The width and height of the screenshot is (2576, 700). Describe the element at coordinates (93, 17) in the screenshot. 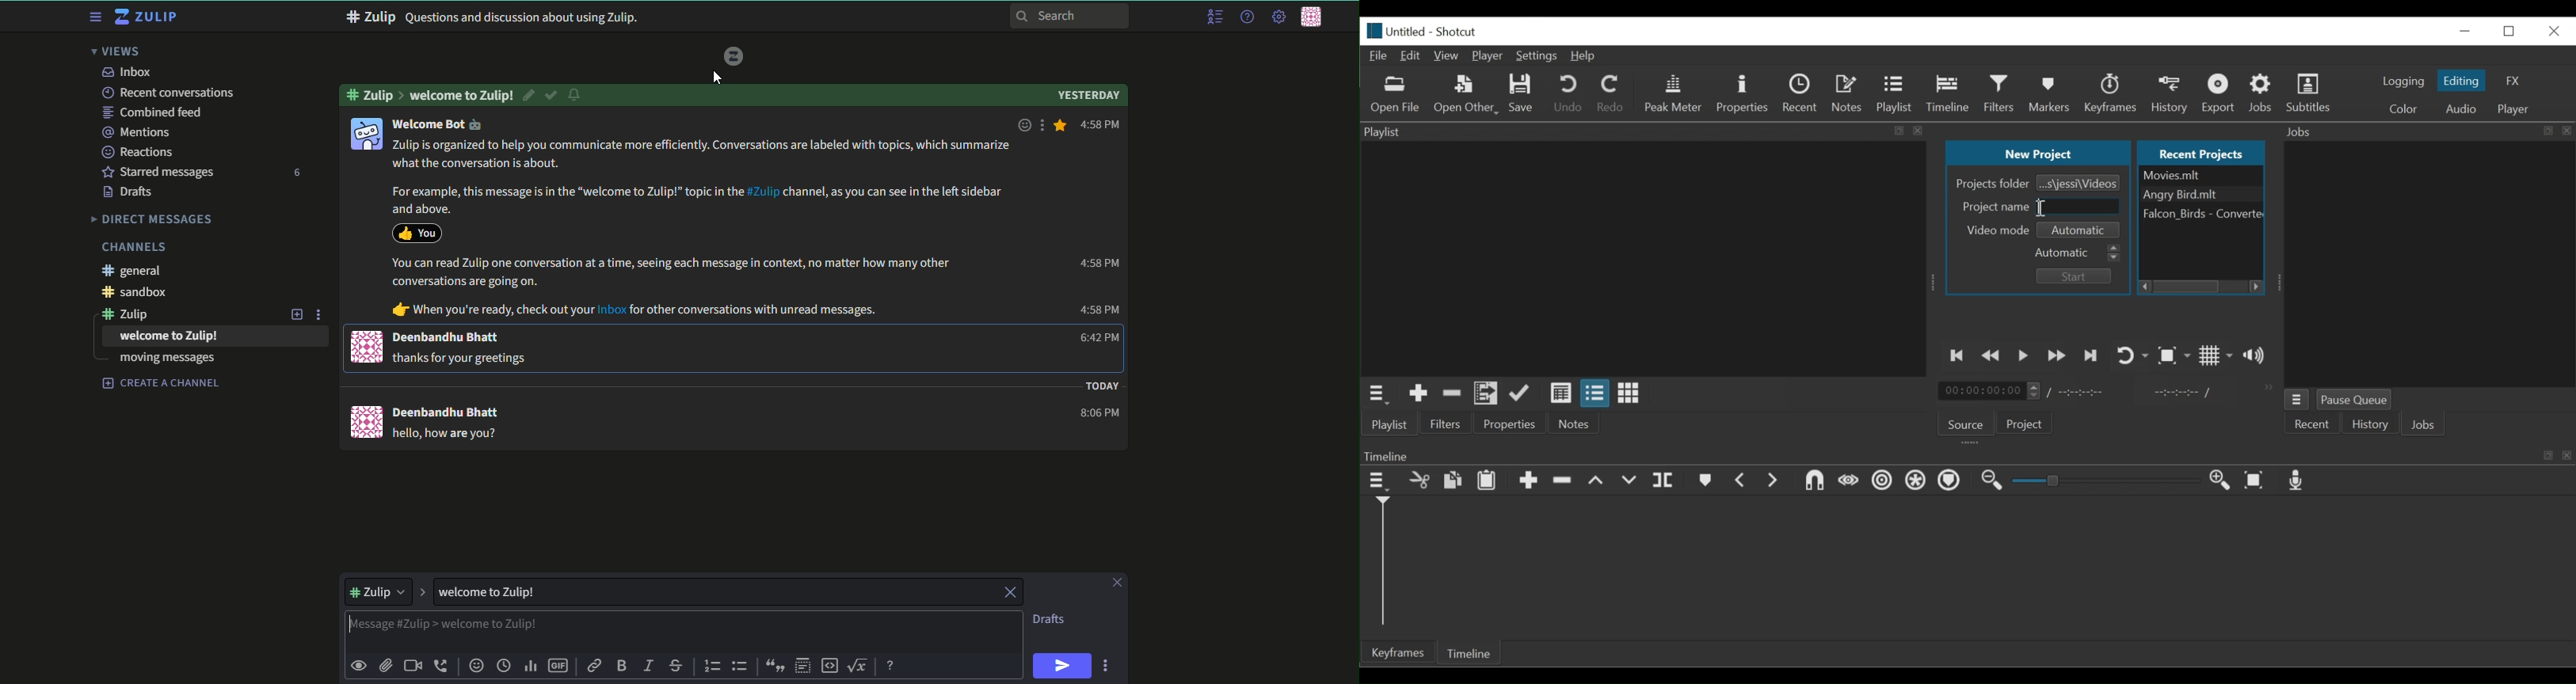

I see `menu` at that location.